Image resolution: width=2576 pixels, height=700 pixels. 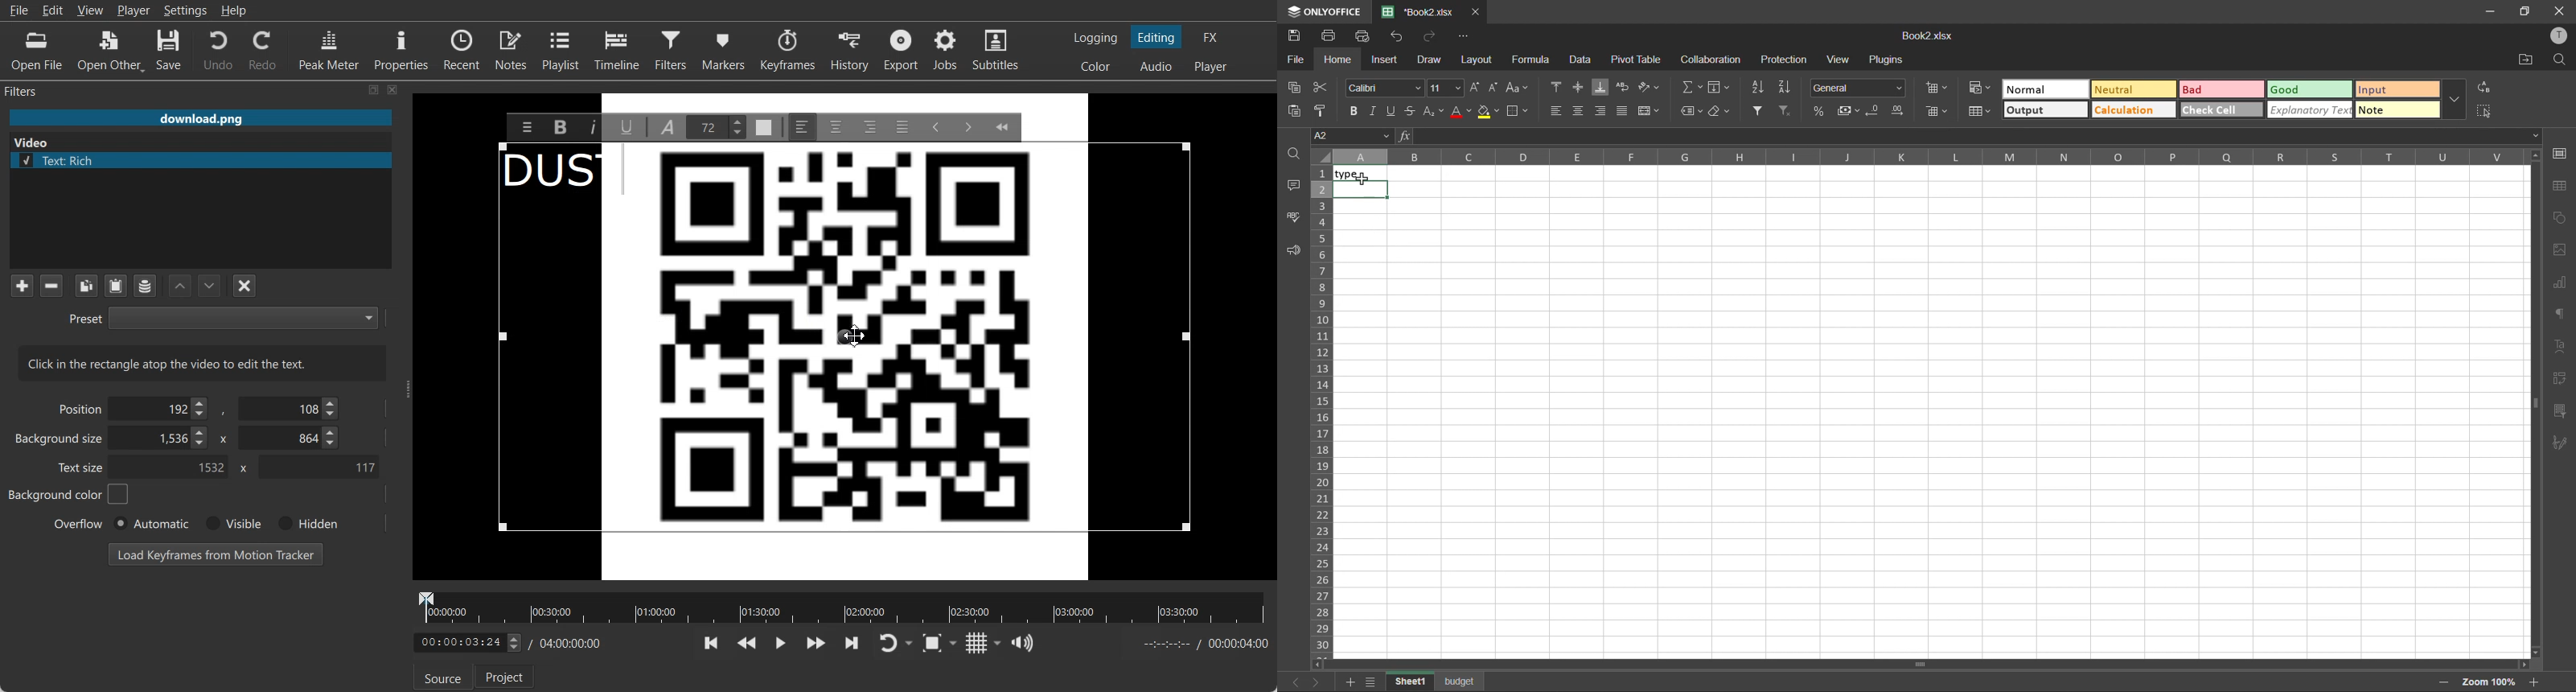 I want to click on x, so click(x=221, y=438).